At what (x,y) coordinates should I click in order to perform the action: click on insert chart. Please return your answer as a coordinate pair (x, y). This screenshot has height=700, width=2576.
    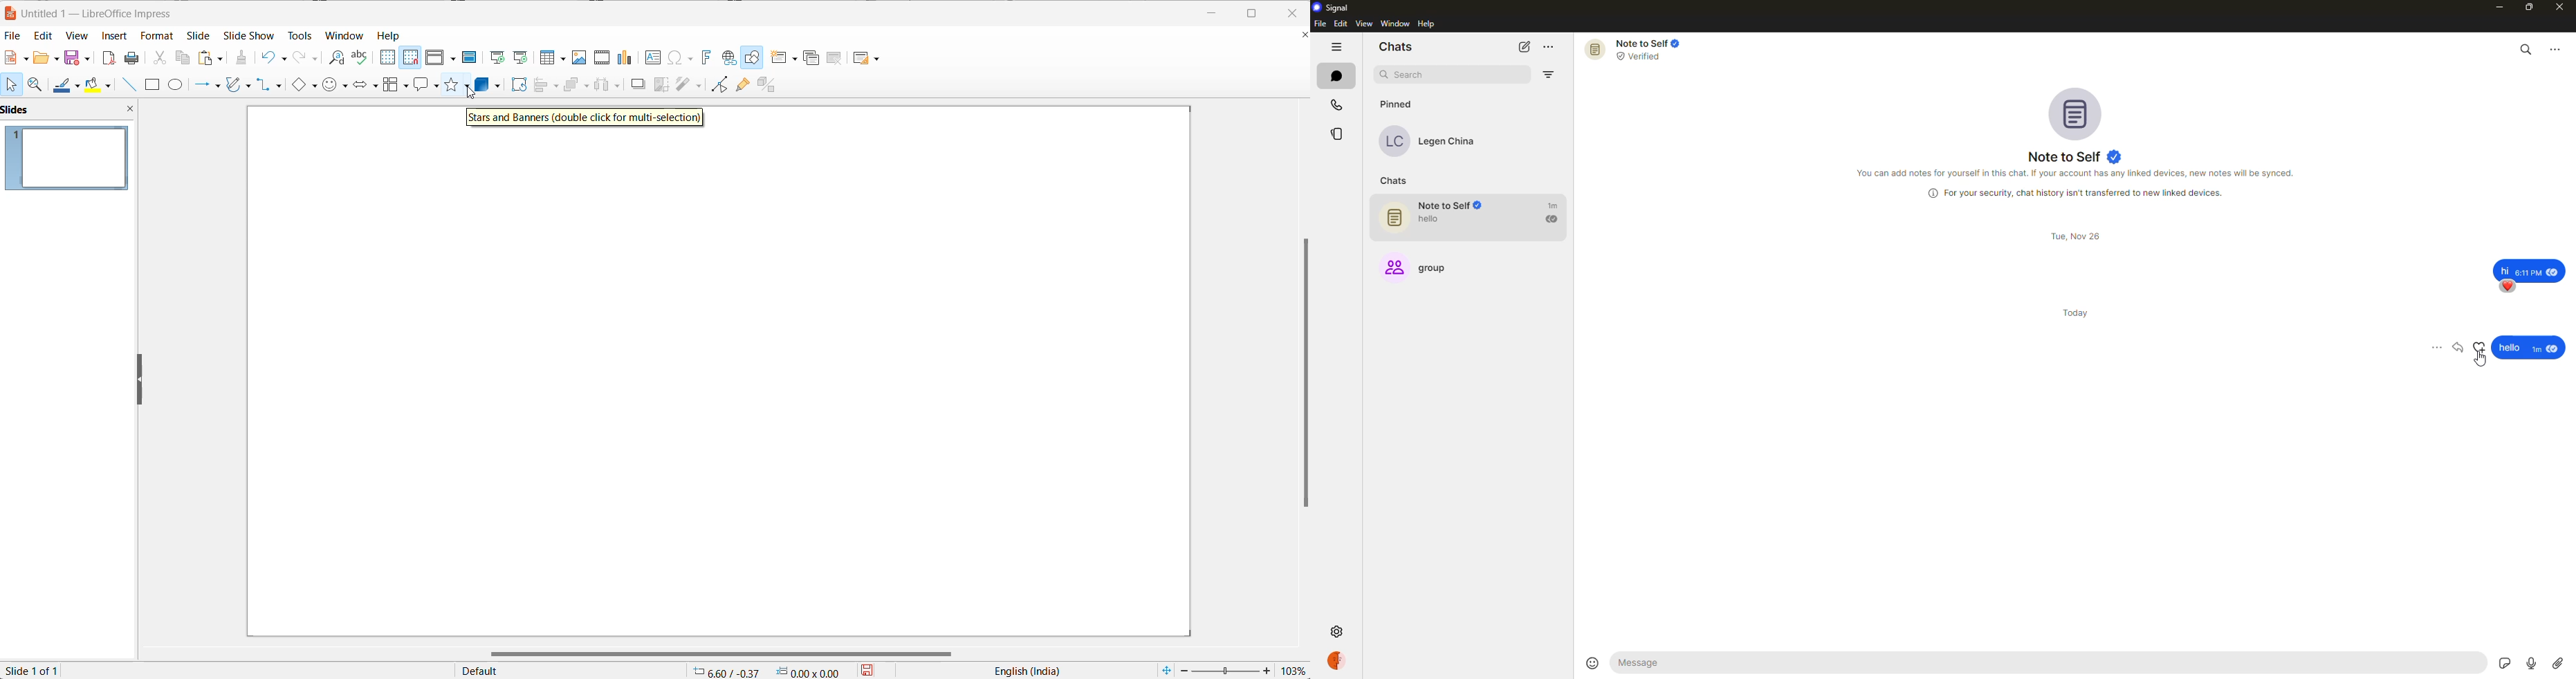
    Looking at the image, I should click on (625, 59).